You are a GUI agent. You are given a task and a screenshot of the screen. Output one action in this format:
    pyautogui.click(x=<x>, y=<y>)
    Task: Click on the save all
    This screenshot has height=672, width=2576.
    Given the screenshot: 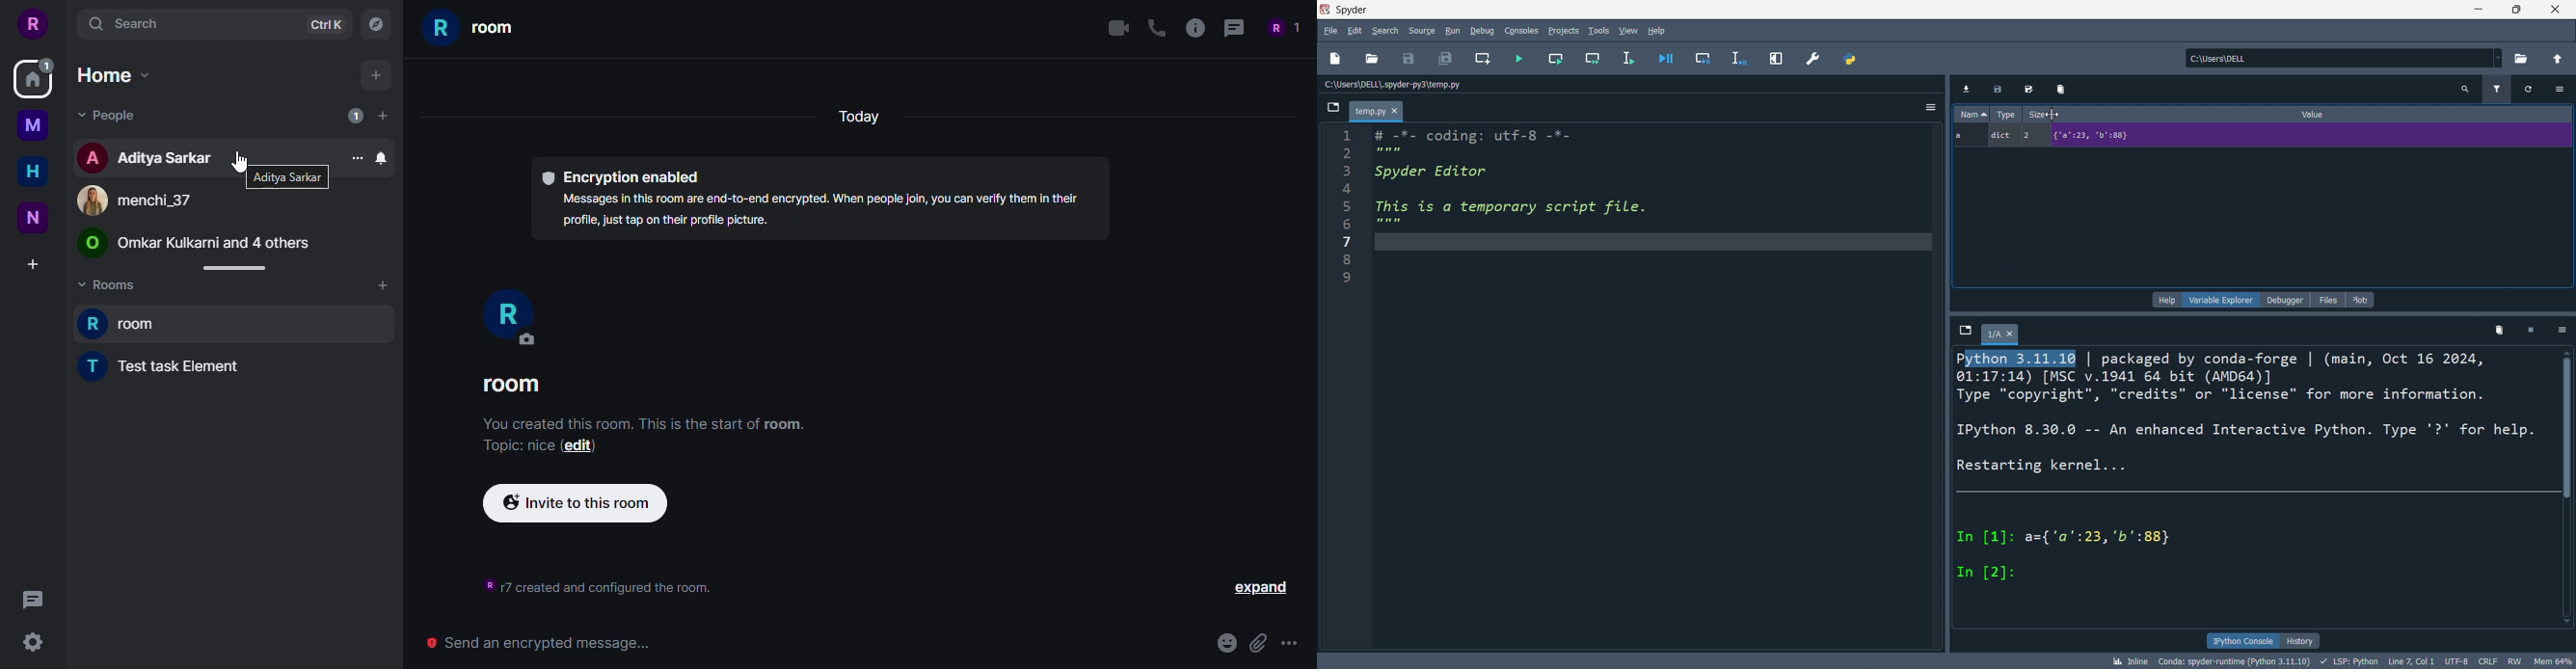 What is the action you would take?
    pyautogui.click(x=1445, y=56)
    